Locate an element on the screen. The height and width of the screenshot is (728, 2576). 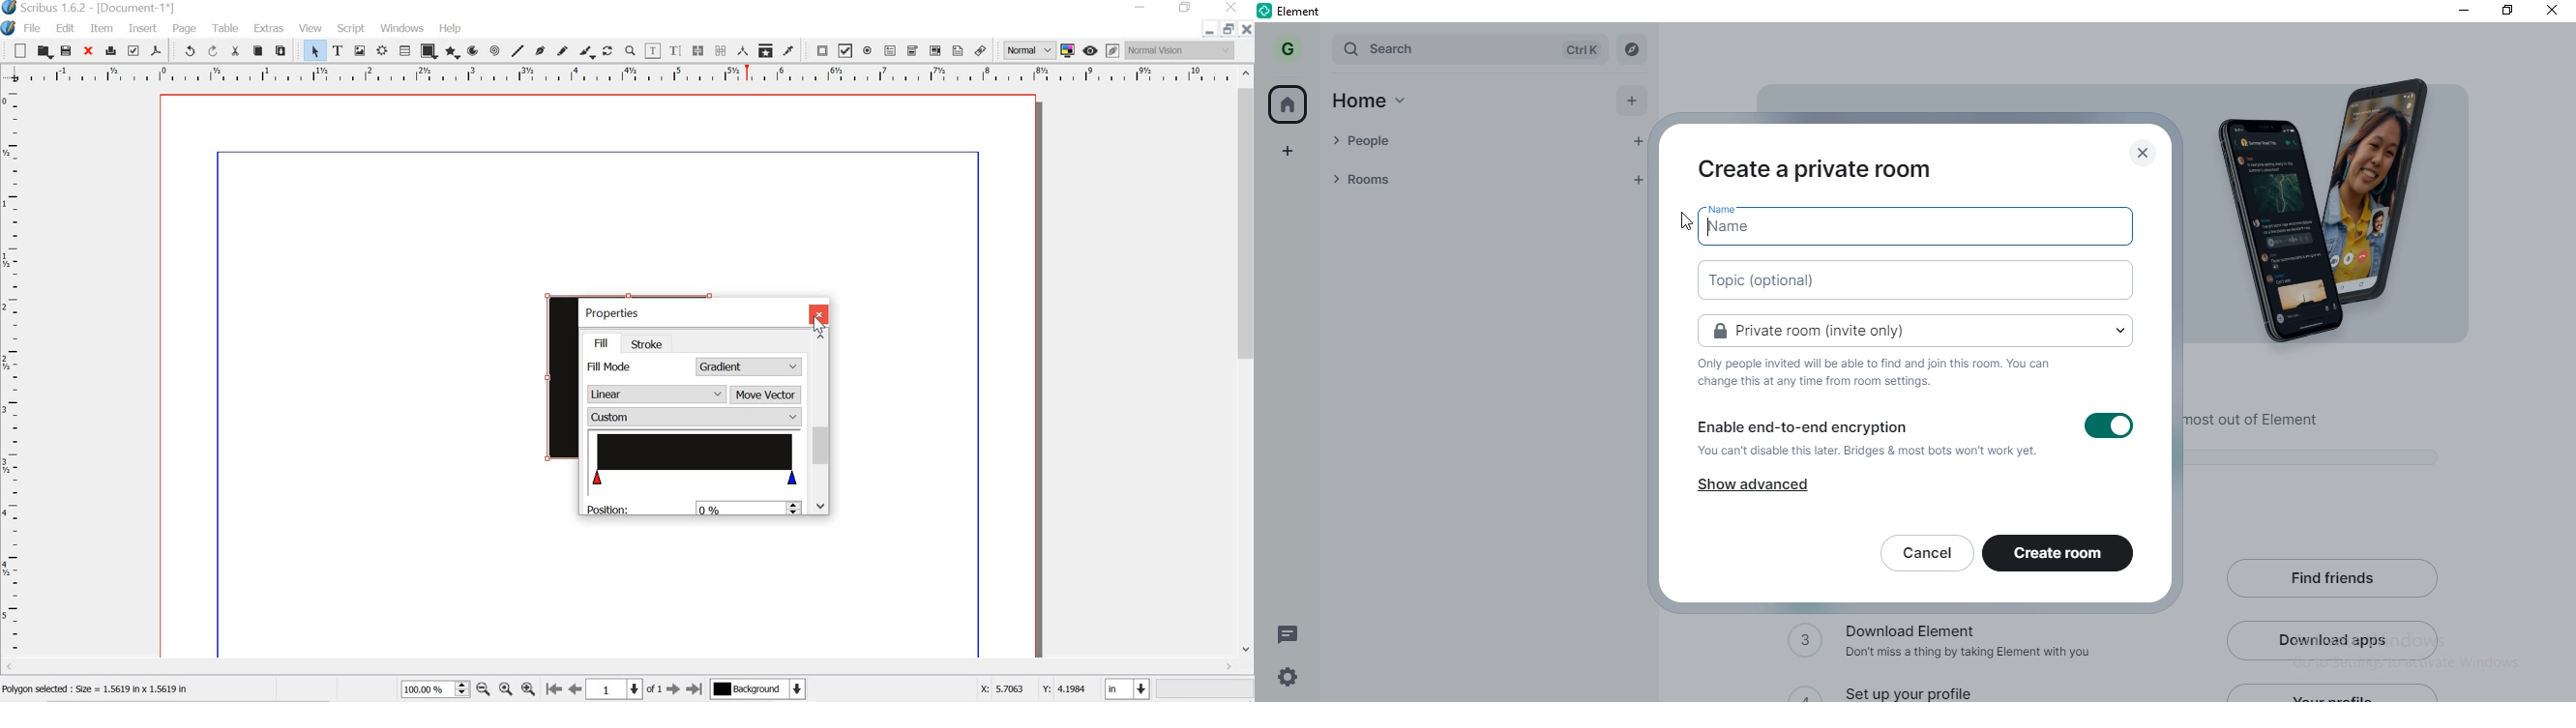
view is located at coordinates (313, 27).